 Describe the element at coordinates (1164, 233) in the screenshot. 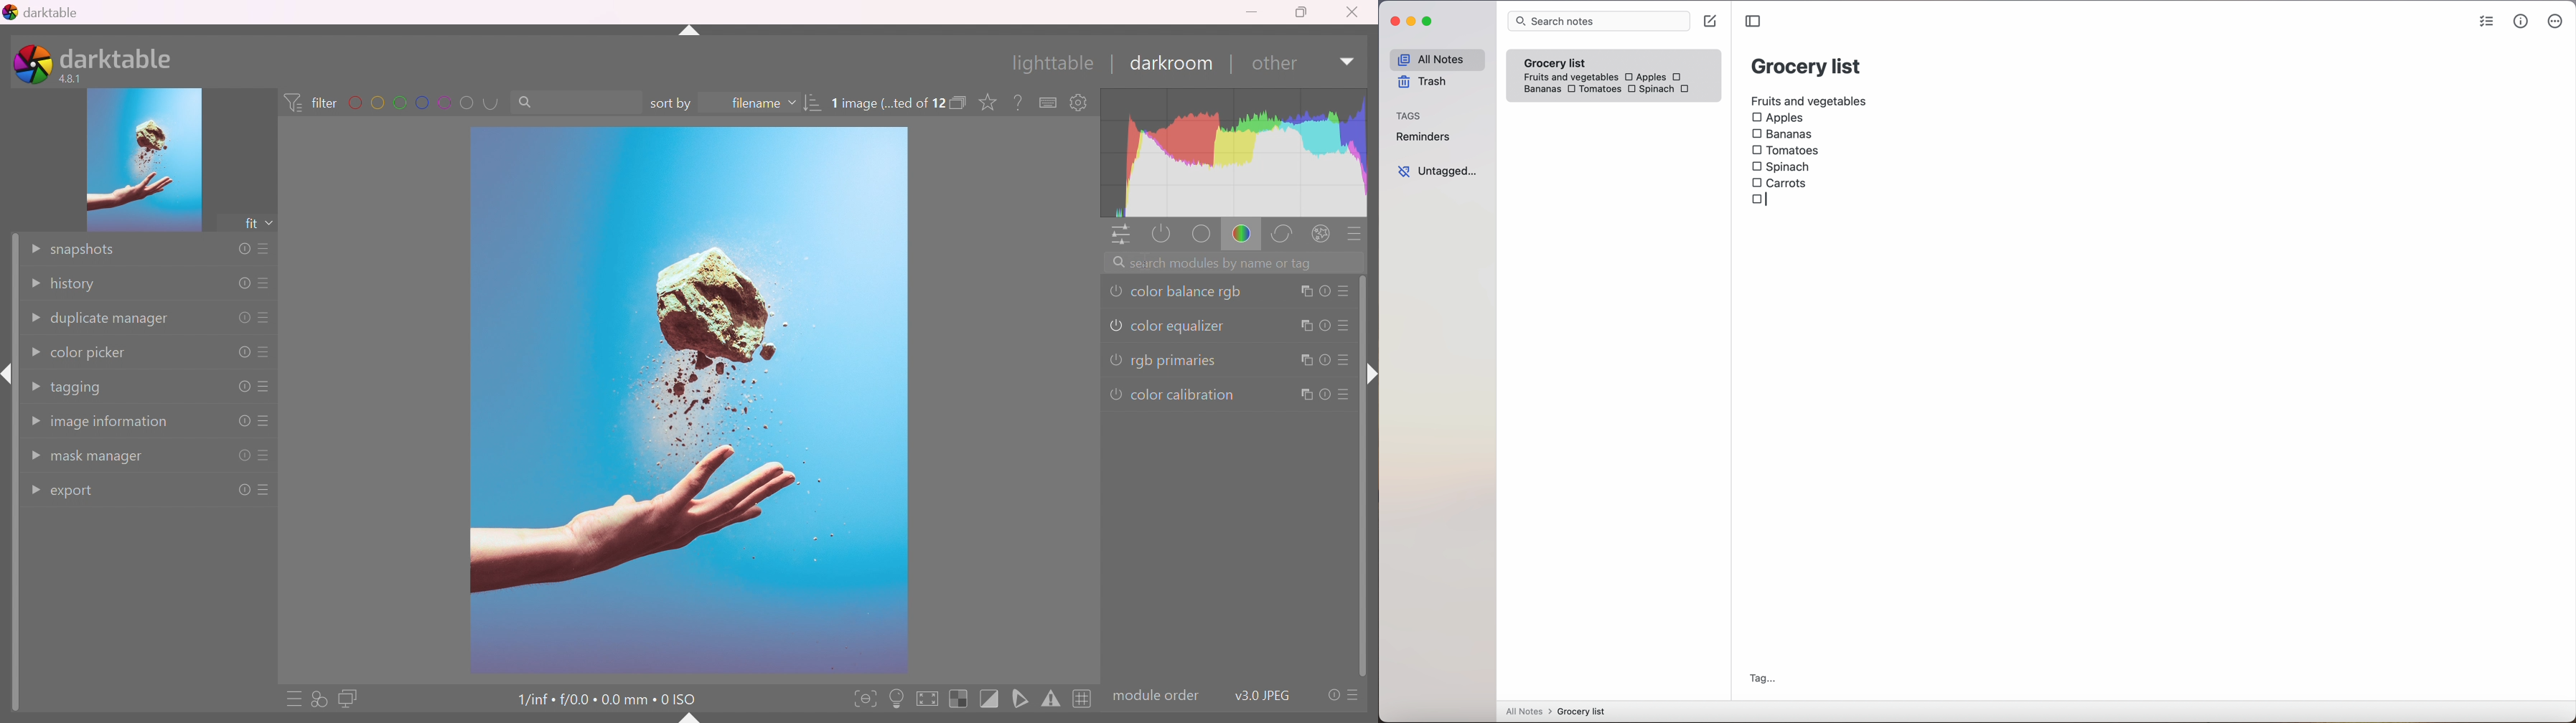

I see `show only active modules` at that location.